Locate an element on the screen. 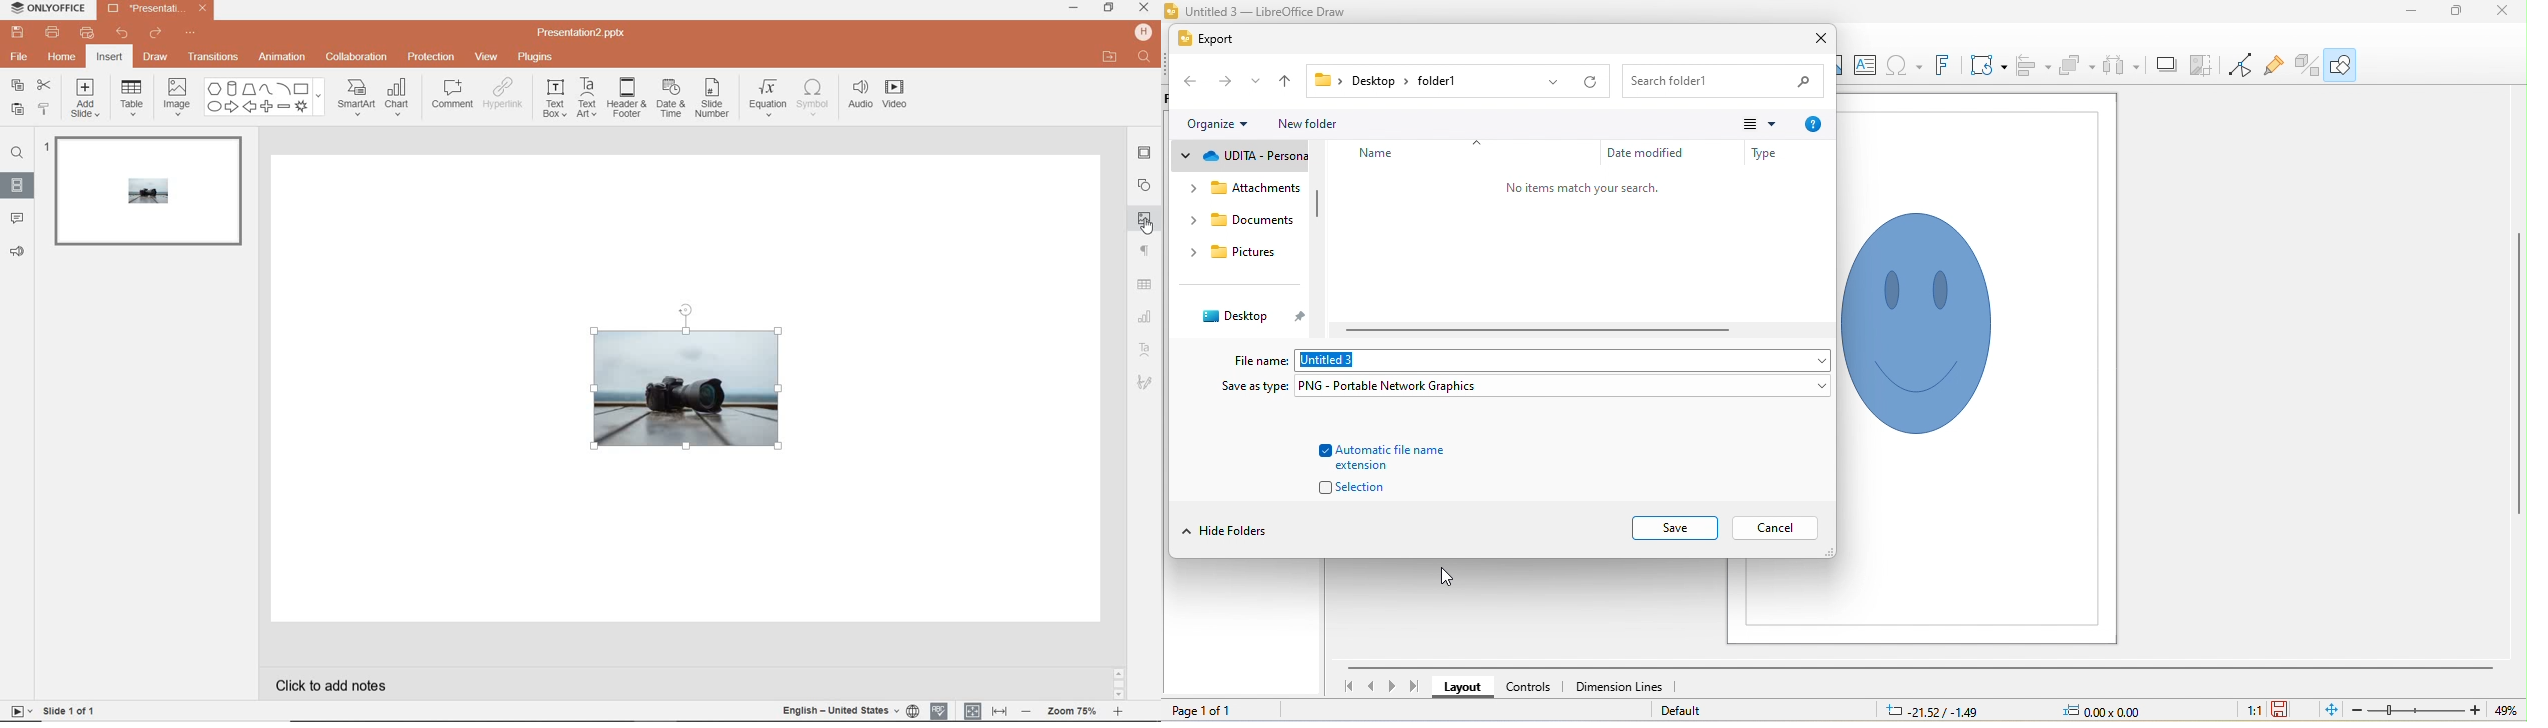 The height and width of the screenshot is (728, 2548). selection is located at coordinates (1374, 490).